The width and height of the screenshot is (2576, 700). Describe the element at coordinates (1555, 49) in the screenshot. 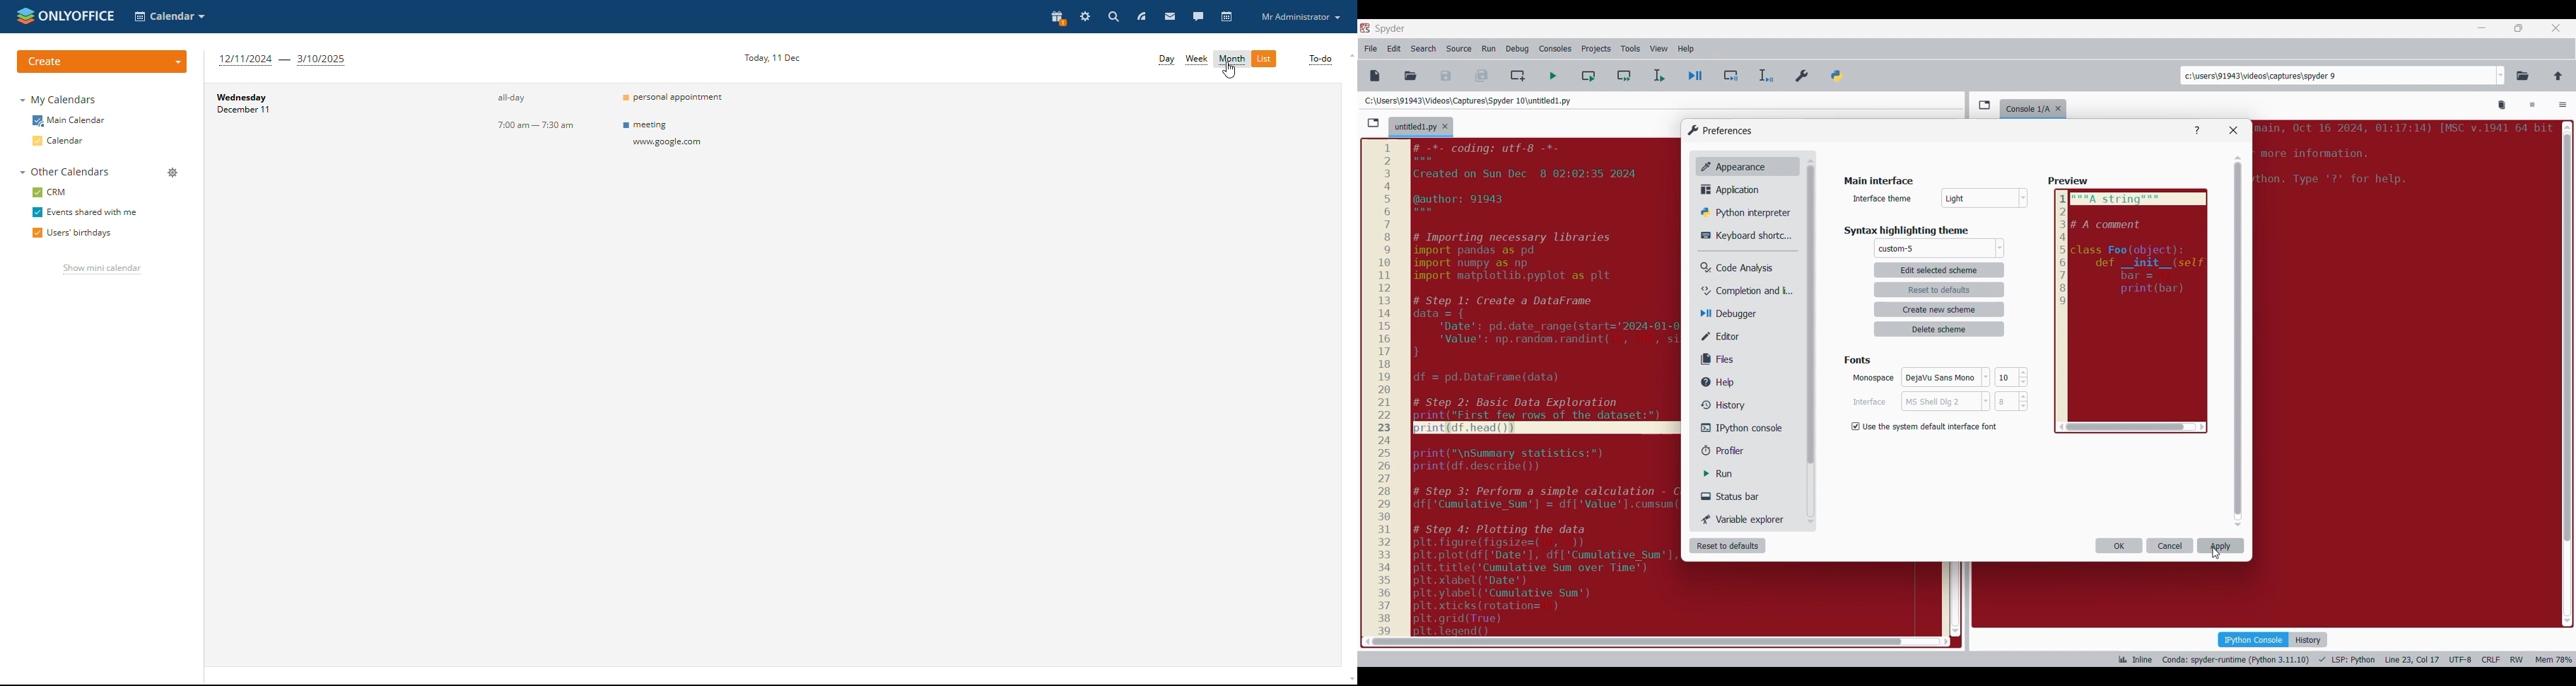

I see `Consoles menu` at that location.